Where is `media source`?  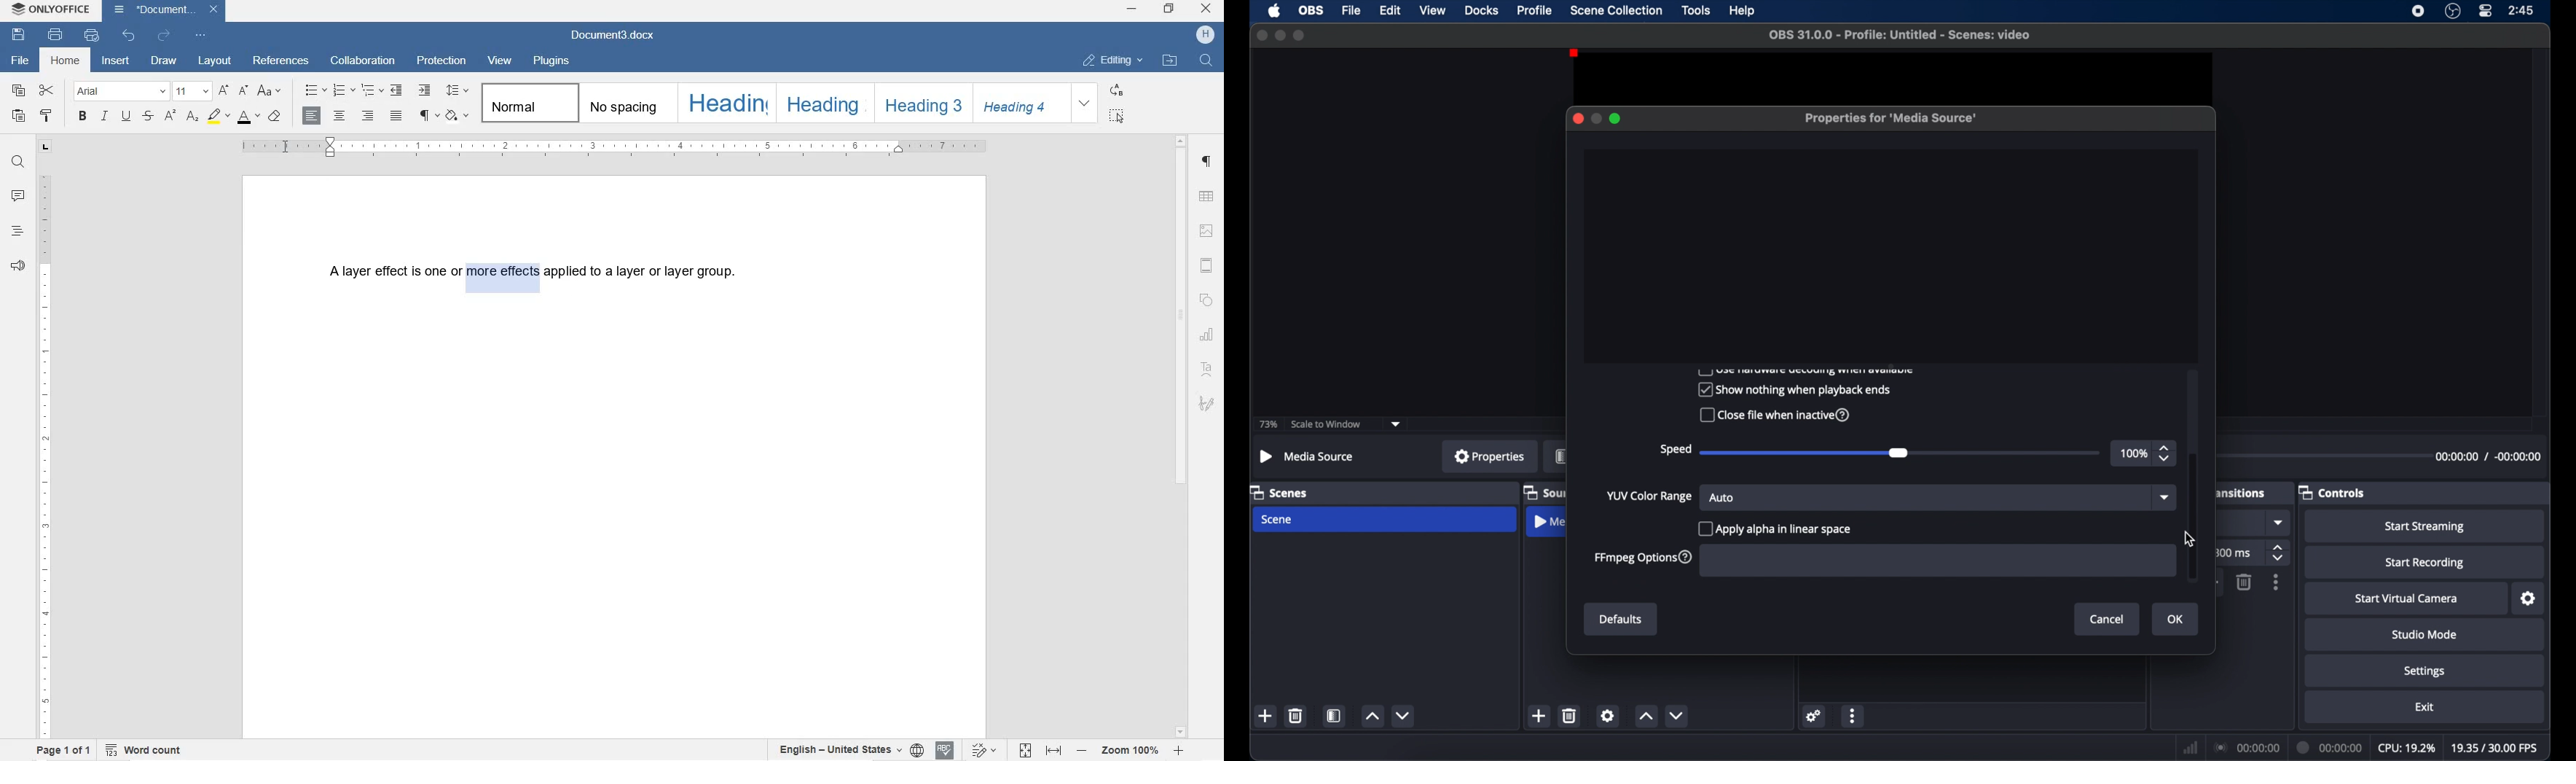 media source is located at coordinates (1549, 524).